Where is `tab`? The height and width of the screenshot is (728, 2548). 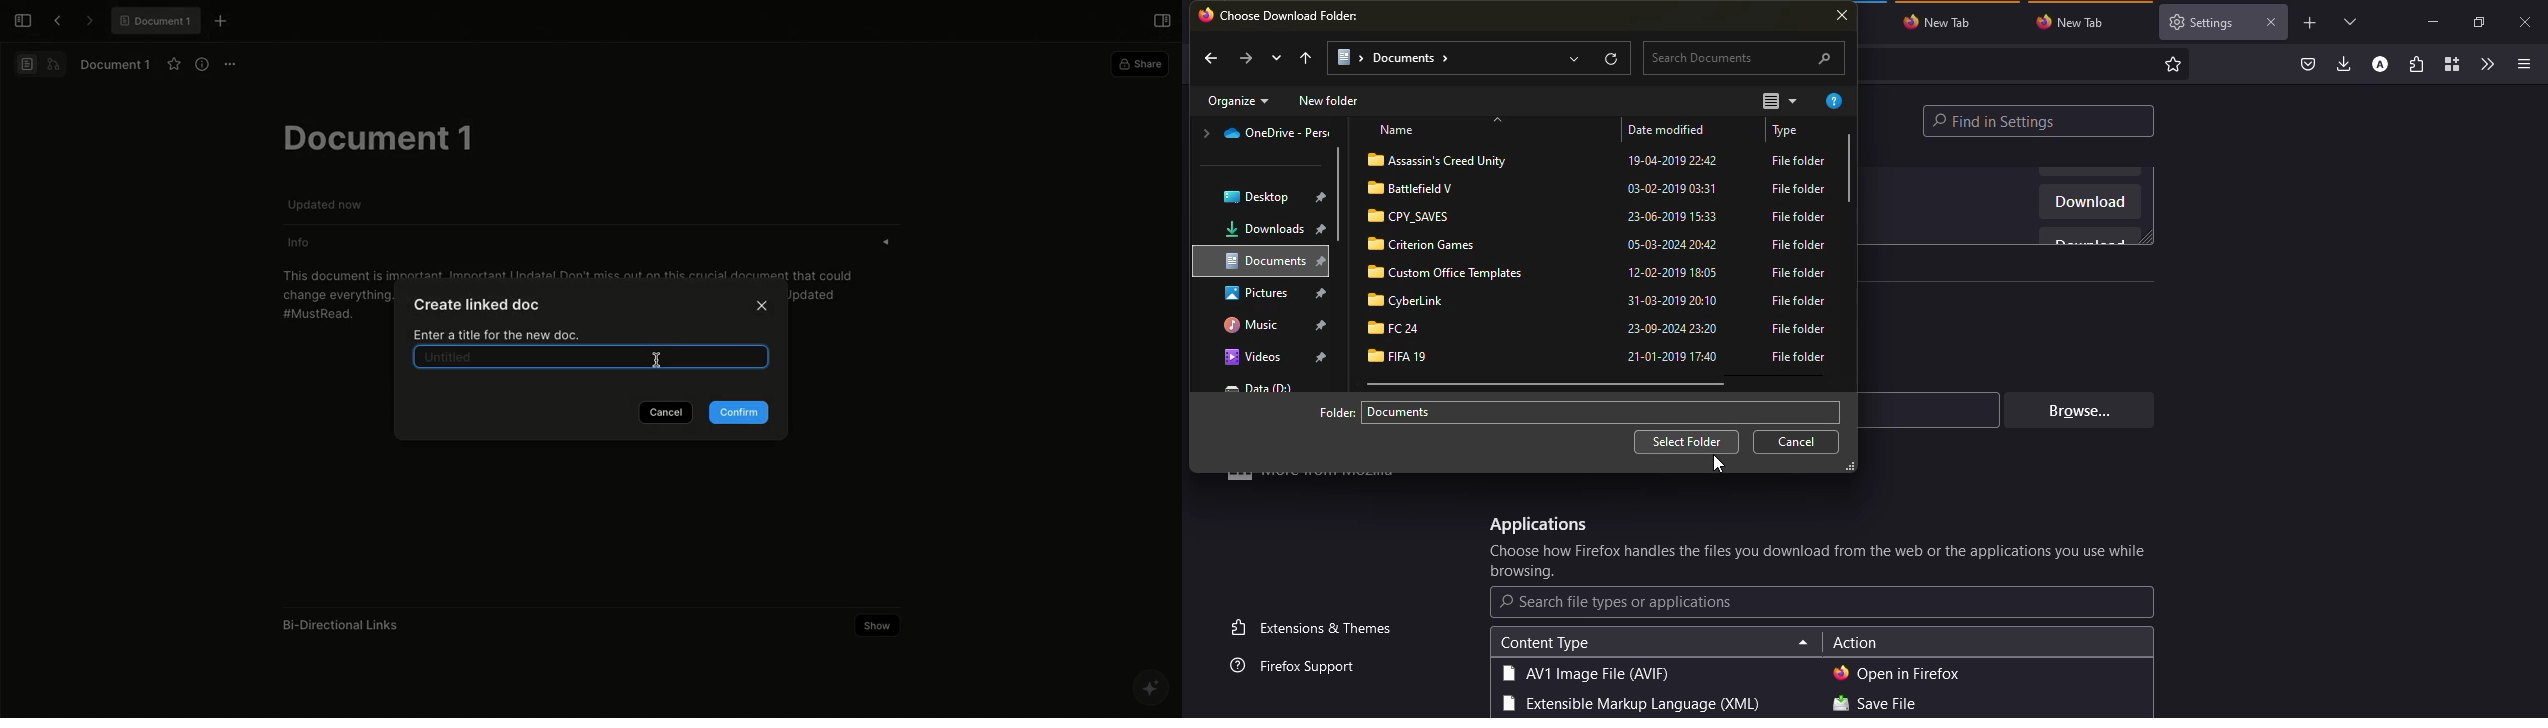
tab is located at coordinates (1943, 21).